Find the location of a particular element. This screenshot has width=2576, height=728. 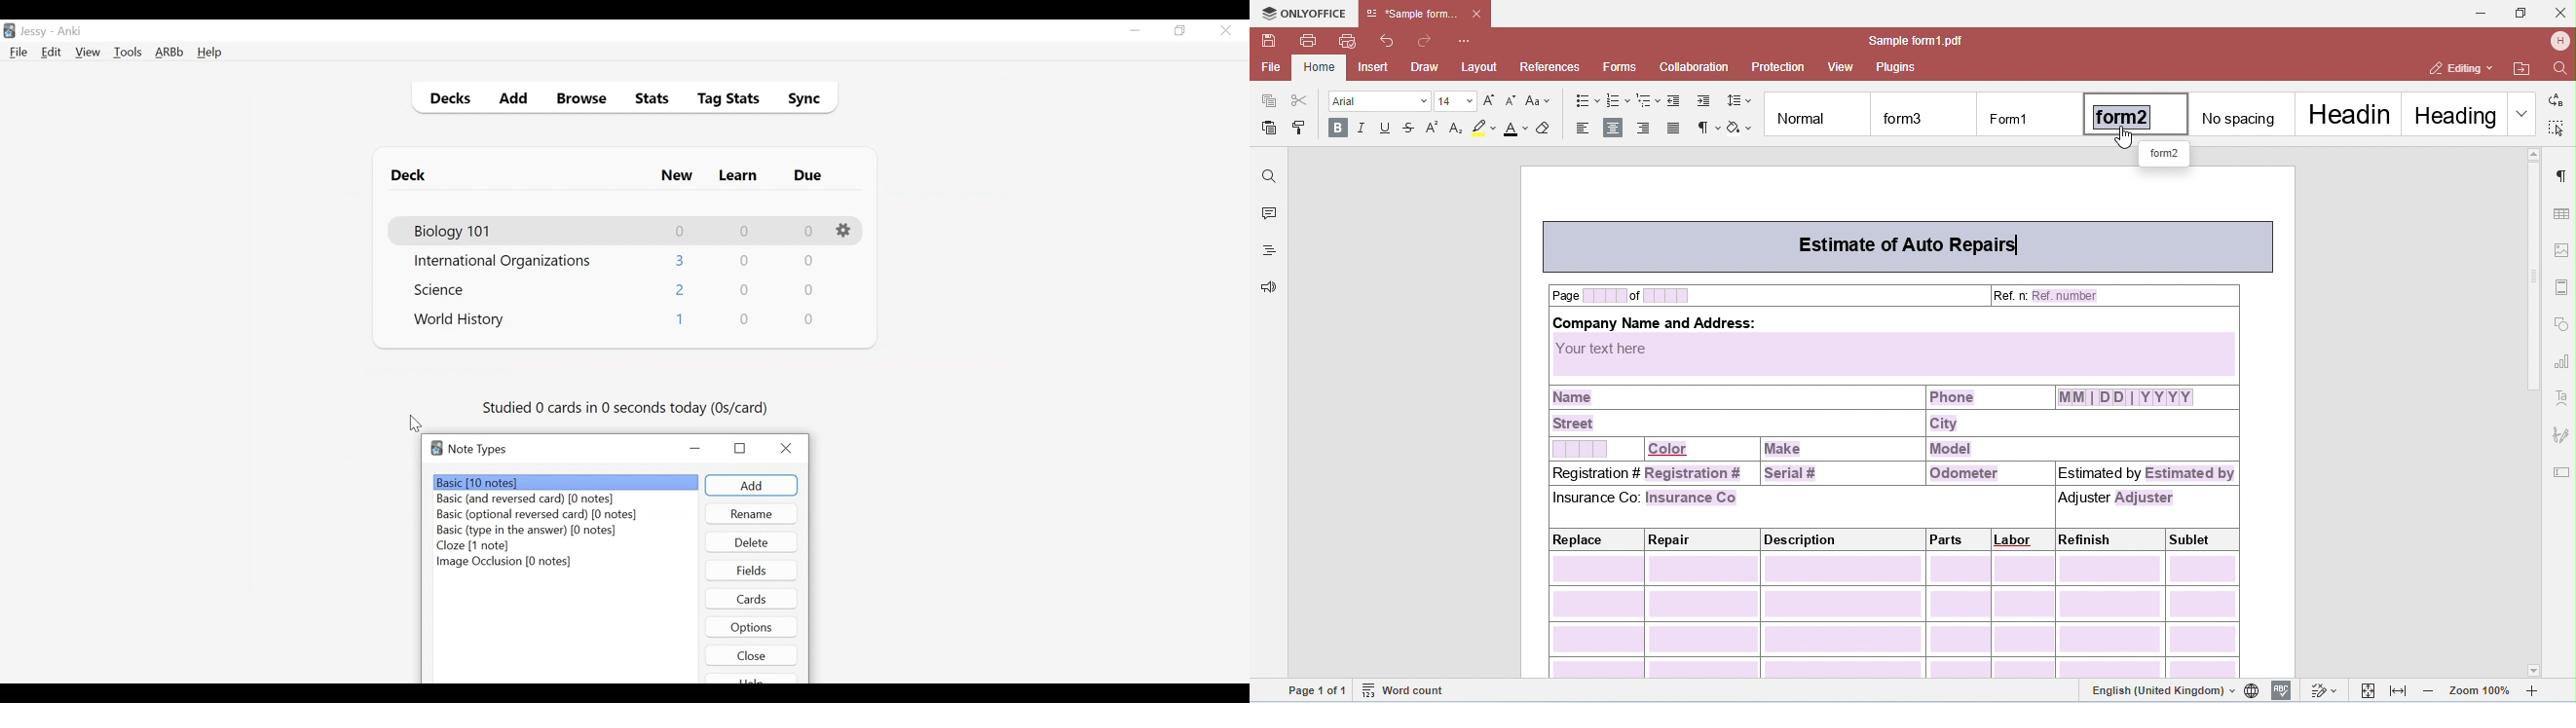

Add is located at coordinates (514, 100).